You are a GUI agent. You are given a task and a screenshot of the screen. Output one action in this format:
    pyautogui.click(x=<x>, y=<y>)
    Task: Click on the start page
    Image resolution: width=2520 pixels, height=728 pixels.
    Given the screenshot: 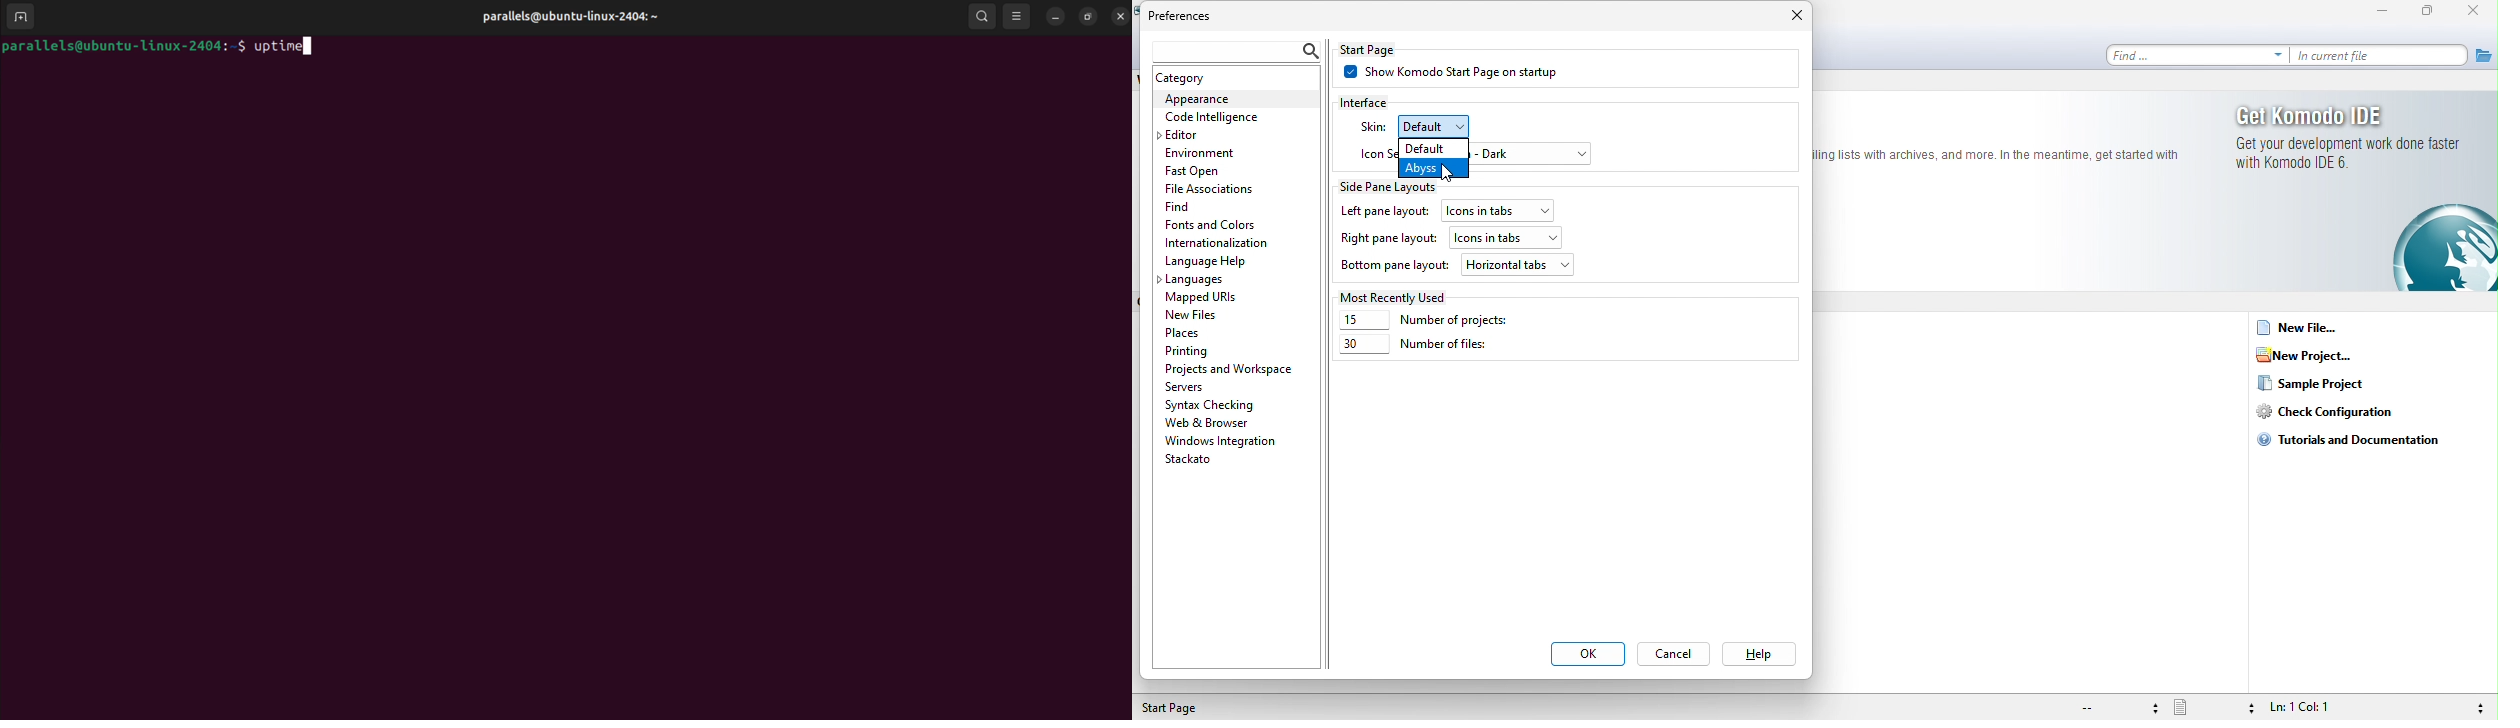 What is the action you would take?
    pyautogui.click(x=1385, y=49)
    